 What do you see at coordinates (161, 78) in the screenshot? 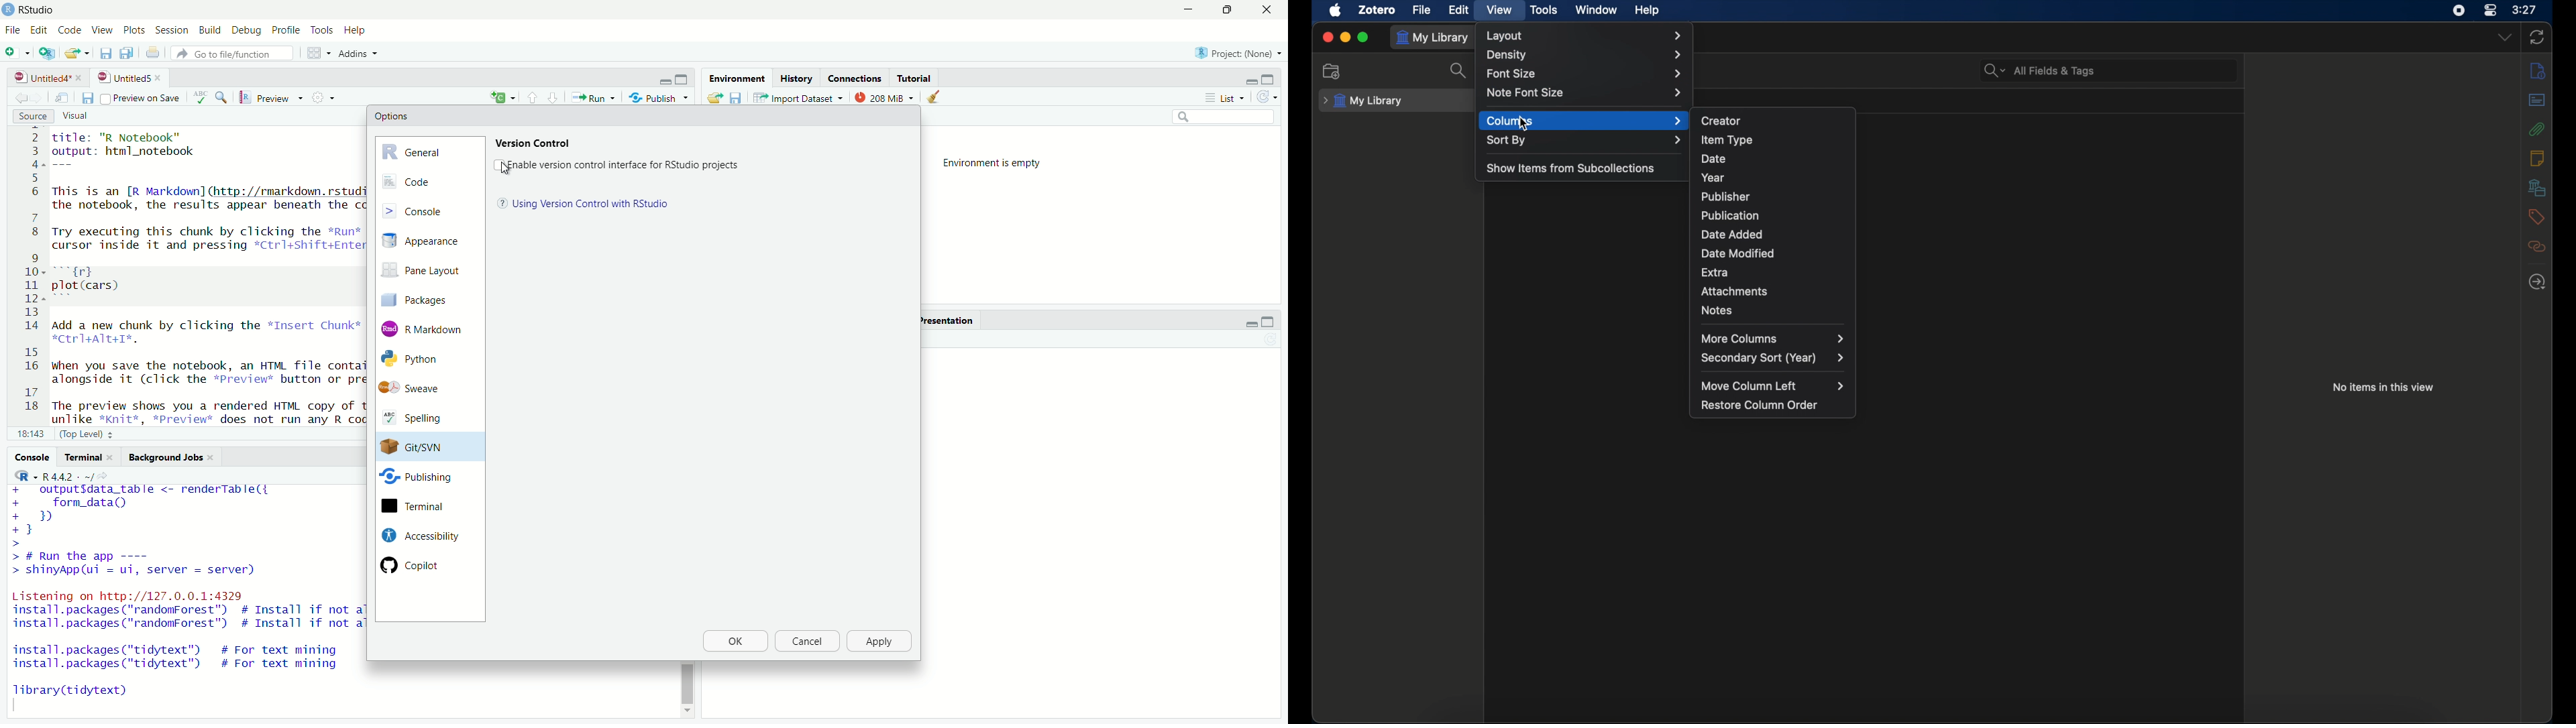
I see `close` at bounding box center [161, 78].